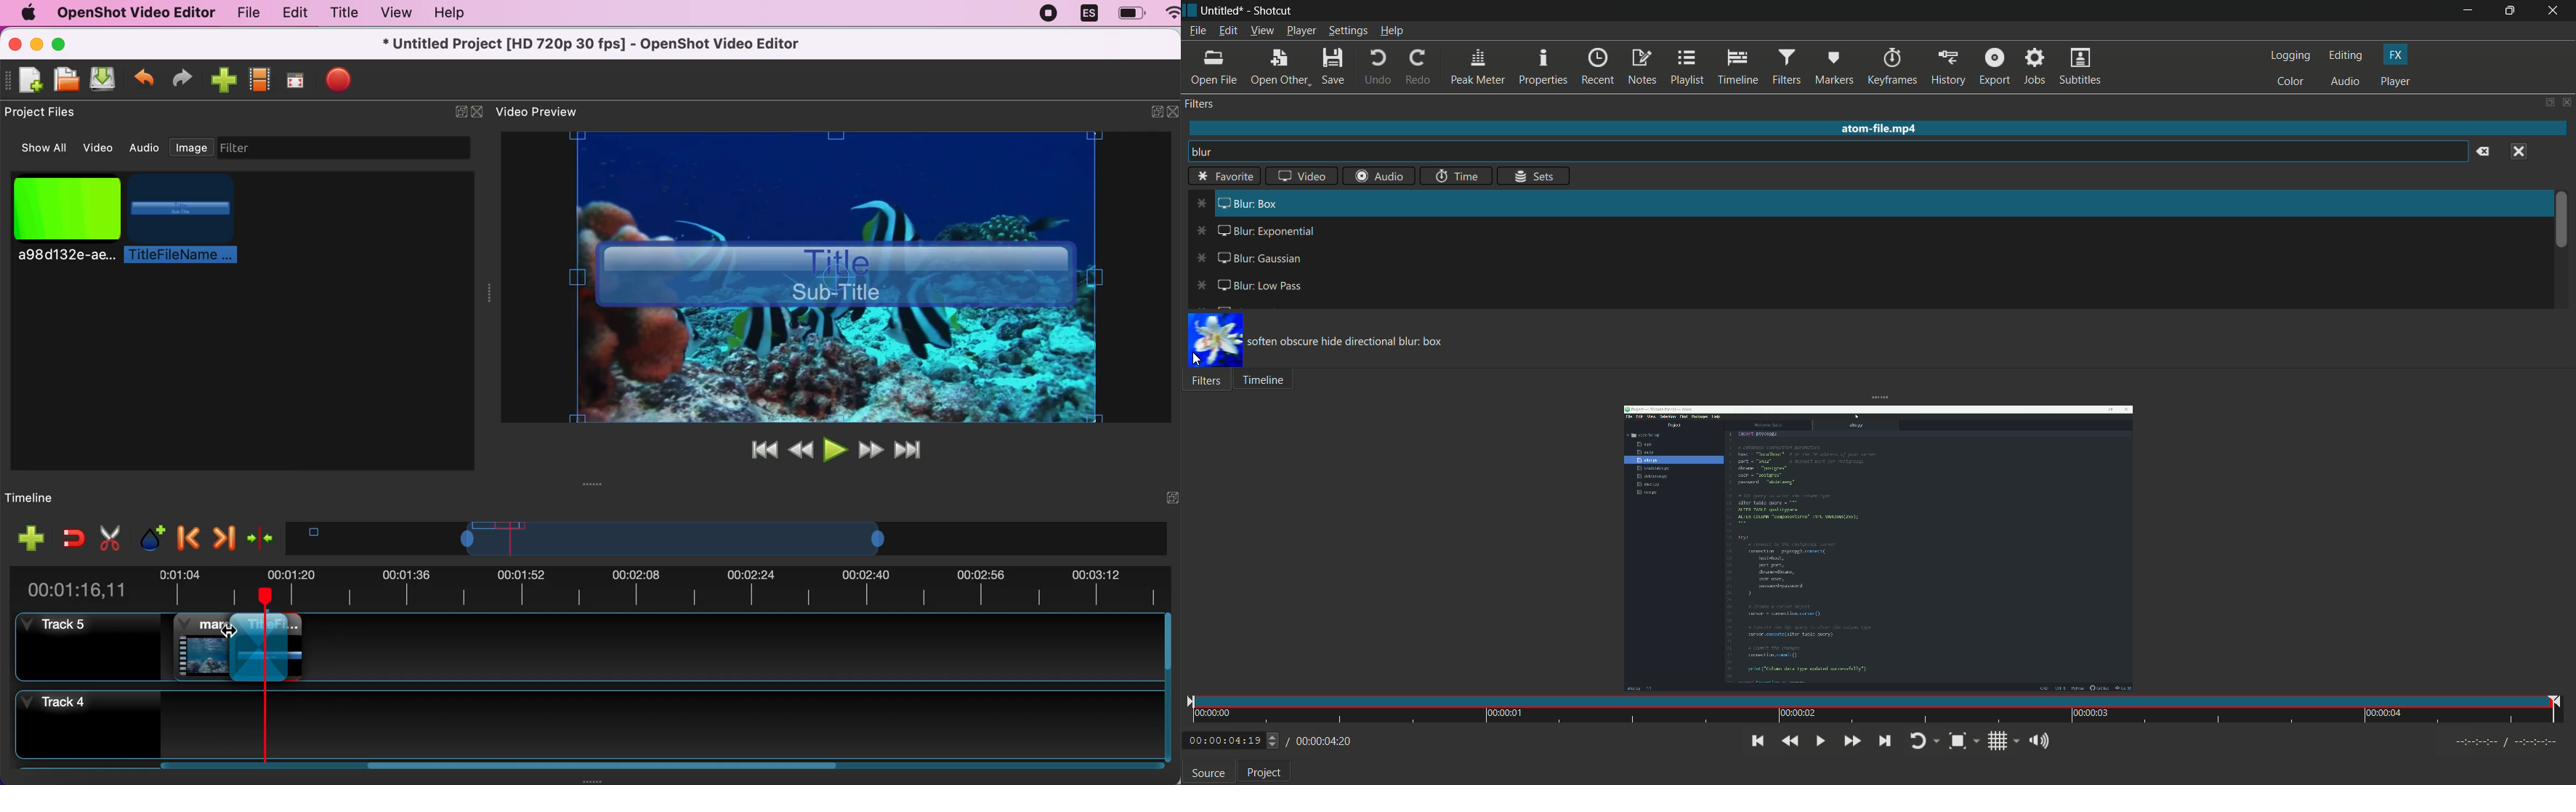 The height and width of the screenshot is (812, 2576). I want to click on blur box, so click(1236, 202).